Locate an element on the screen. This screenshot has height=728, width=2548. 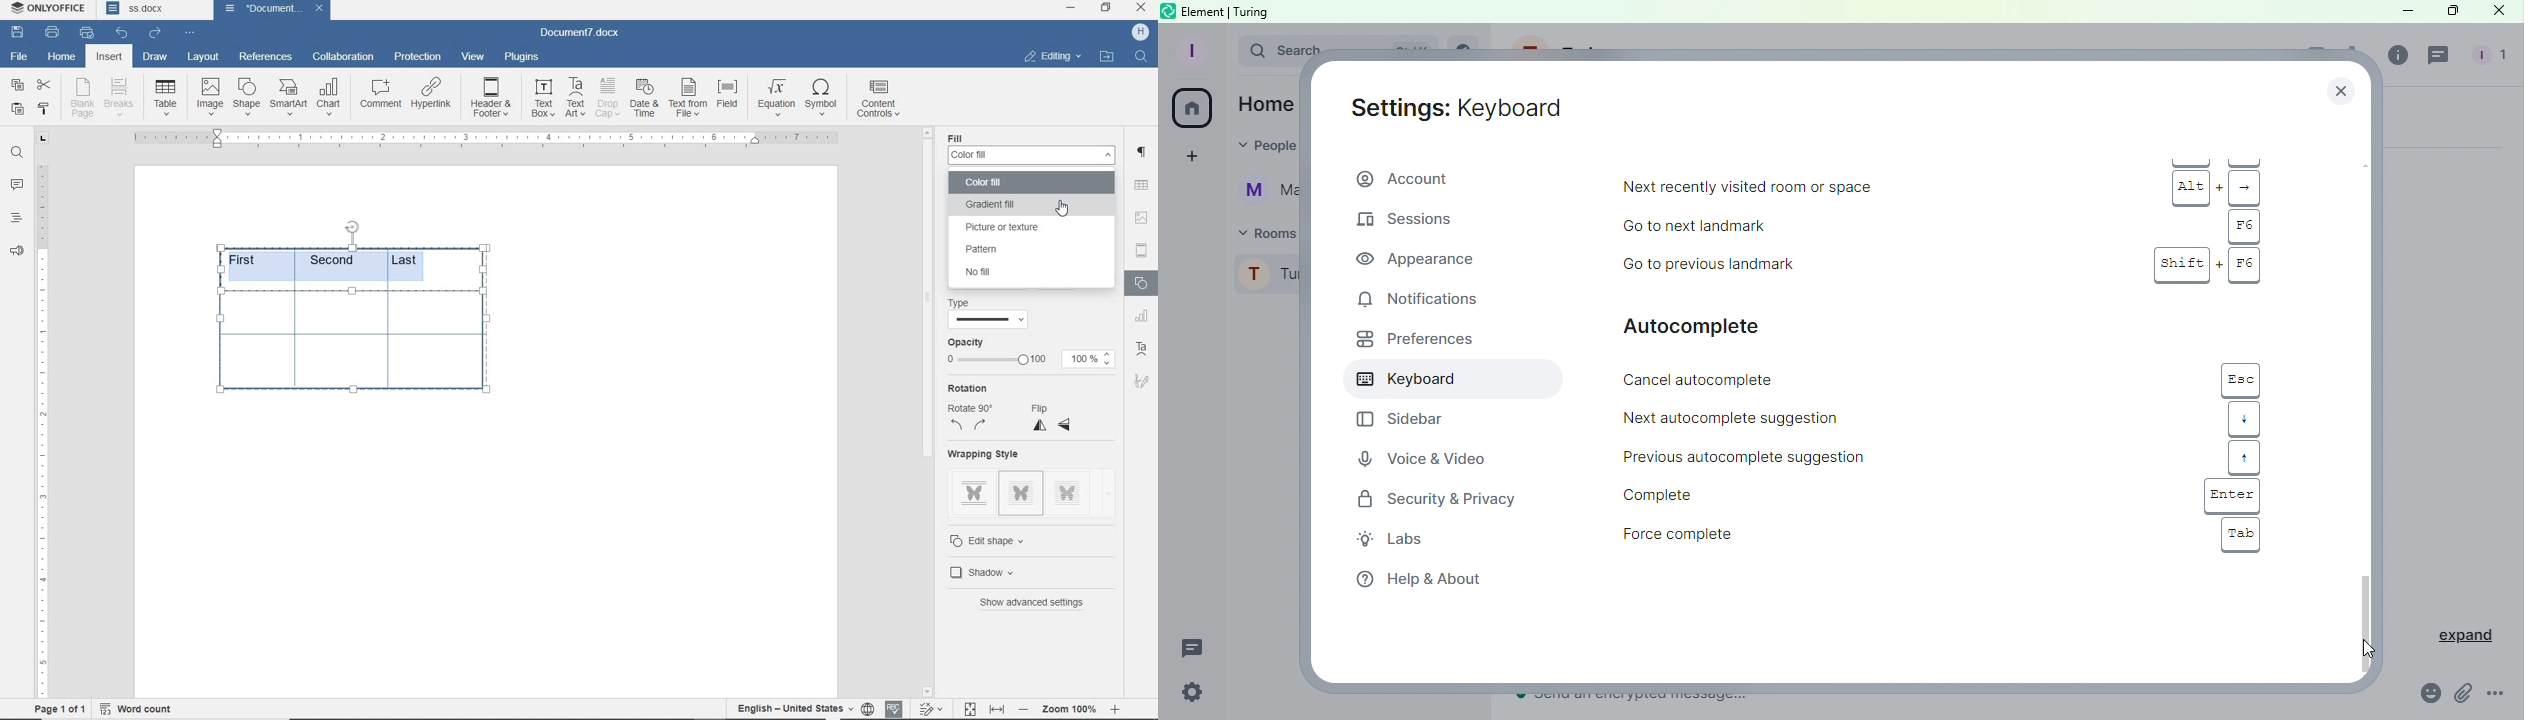
PARAGRAPH SETTINGS is located at coordinates (1142, 150).